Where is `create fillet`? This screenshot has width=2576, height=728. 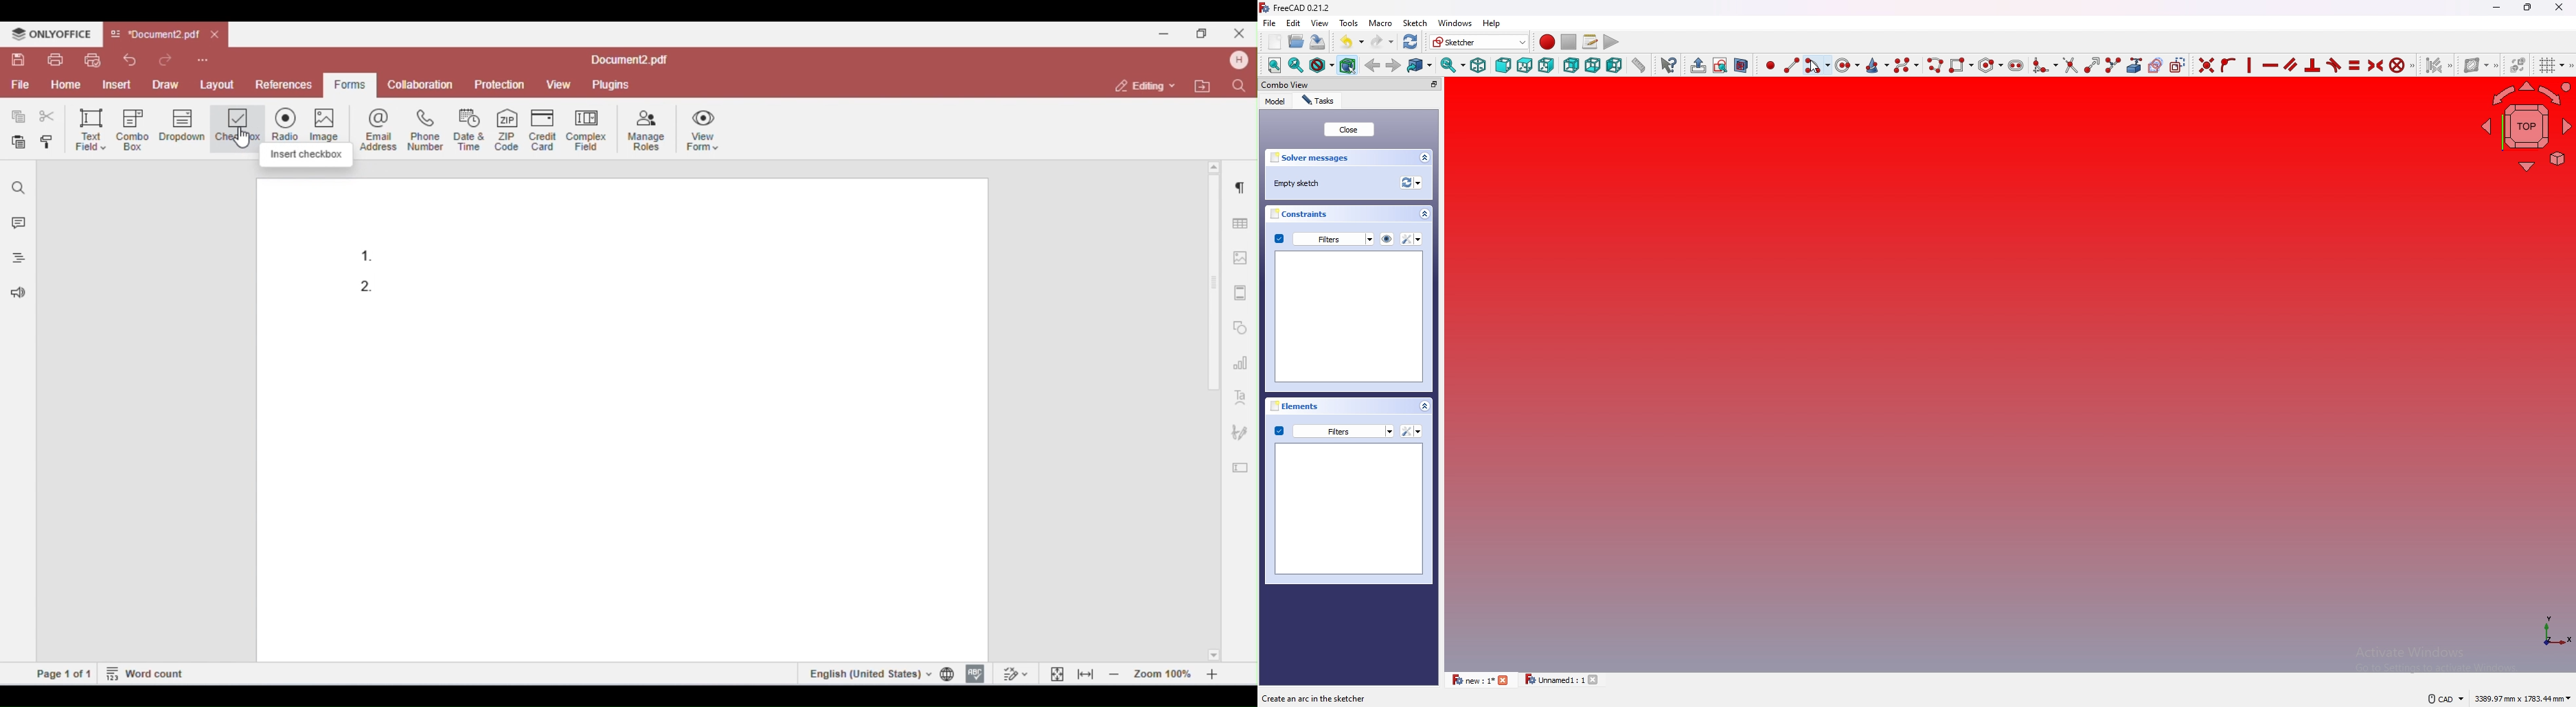 create fillet is located at coordinates (2045, 65).